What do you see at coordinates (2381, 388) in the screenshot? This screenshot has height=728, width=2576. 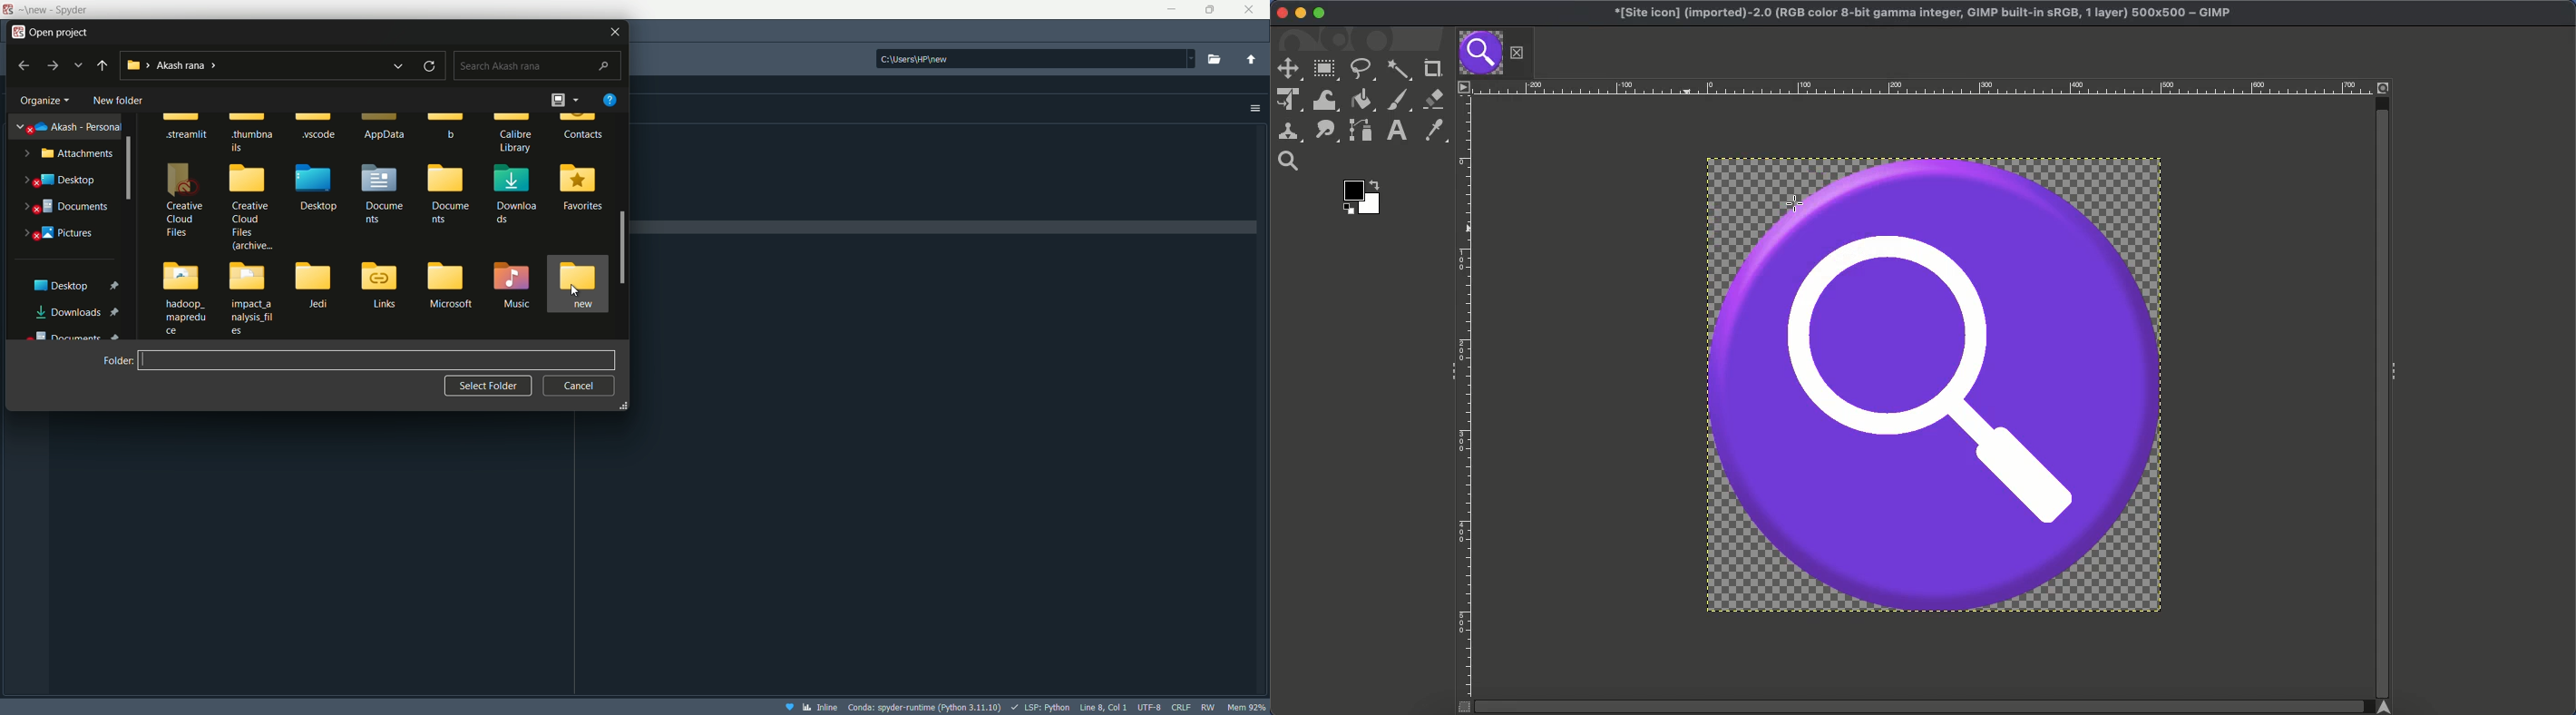 I see `Scroll` at bounding box center [2381, 388].